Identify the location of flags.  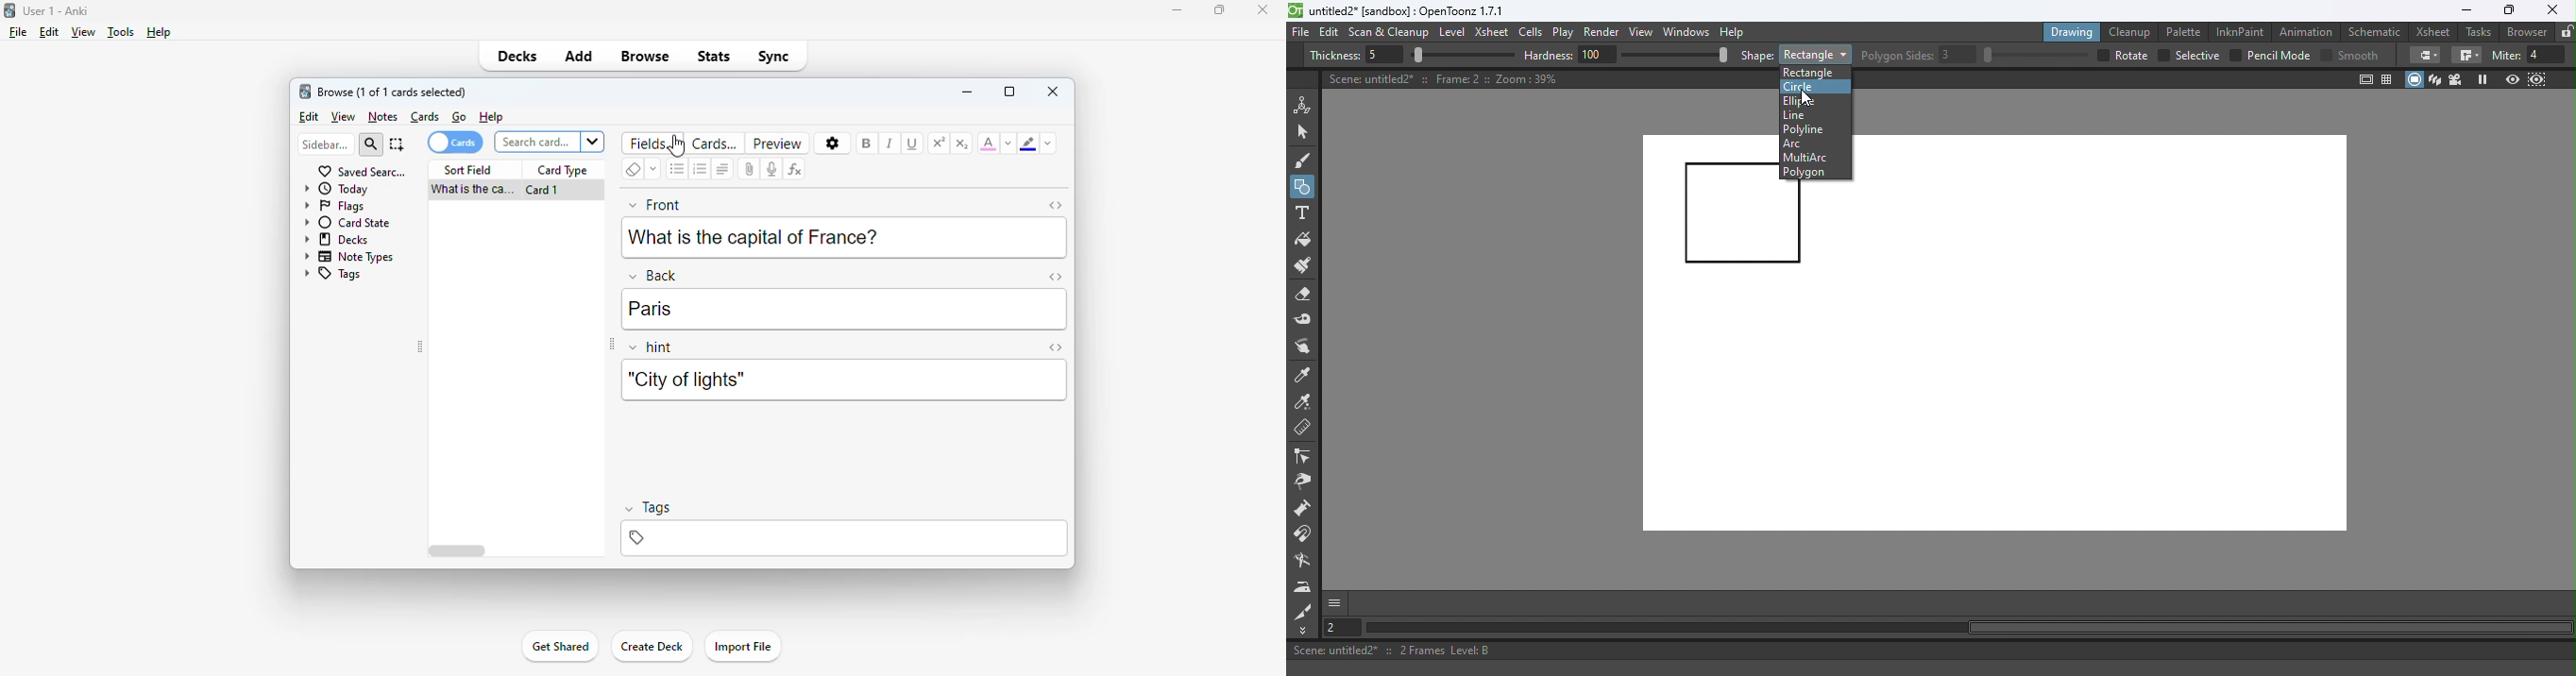
(332, 205).